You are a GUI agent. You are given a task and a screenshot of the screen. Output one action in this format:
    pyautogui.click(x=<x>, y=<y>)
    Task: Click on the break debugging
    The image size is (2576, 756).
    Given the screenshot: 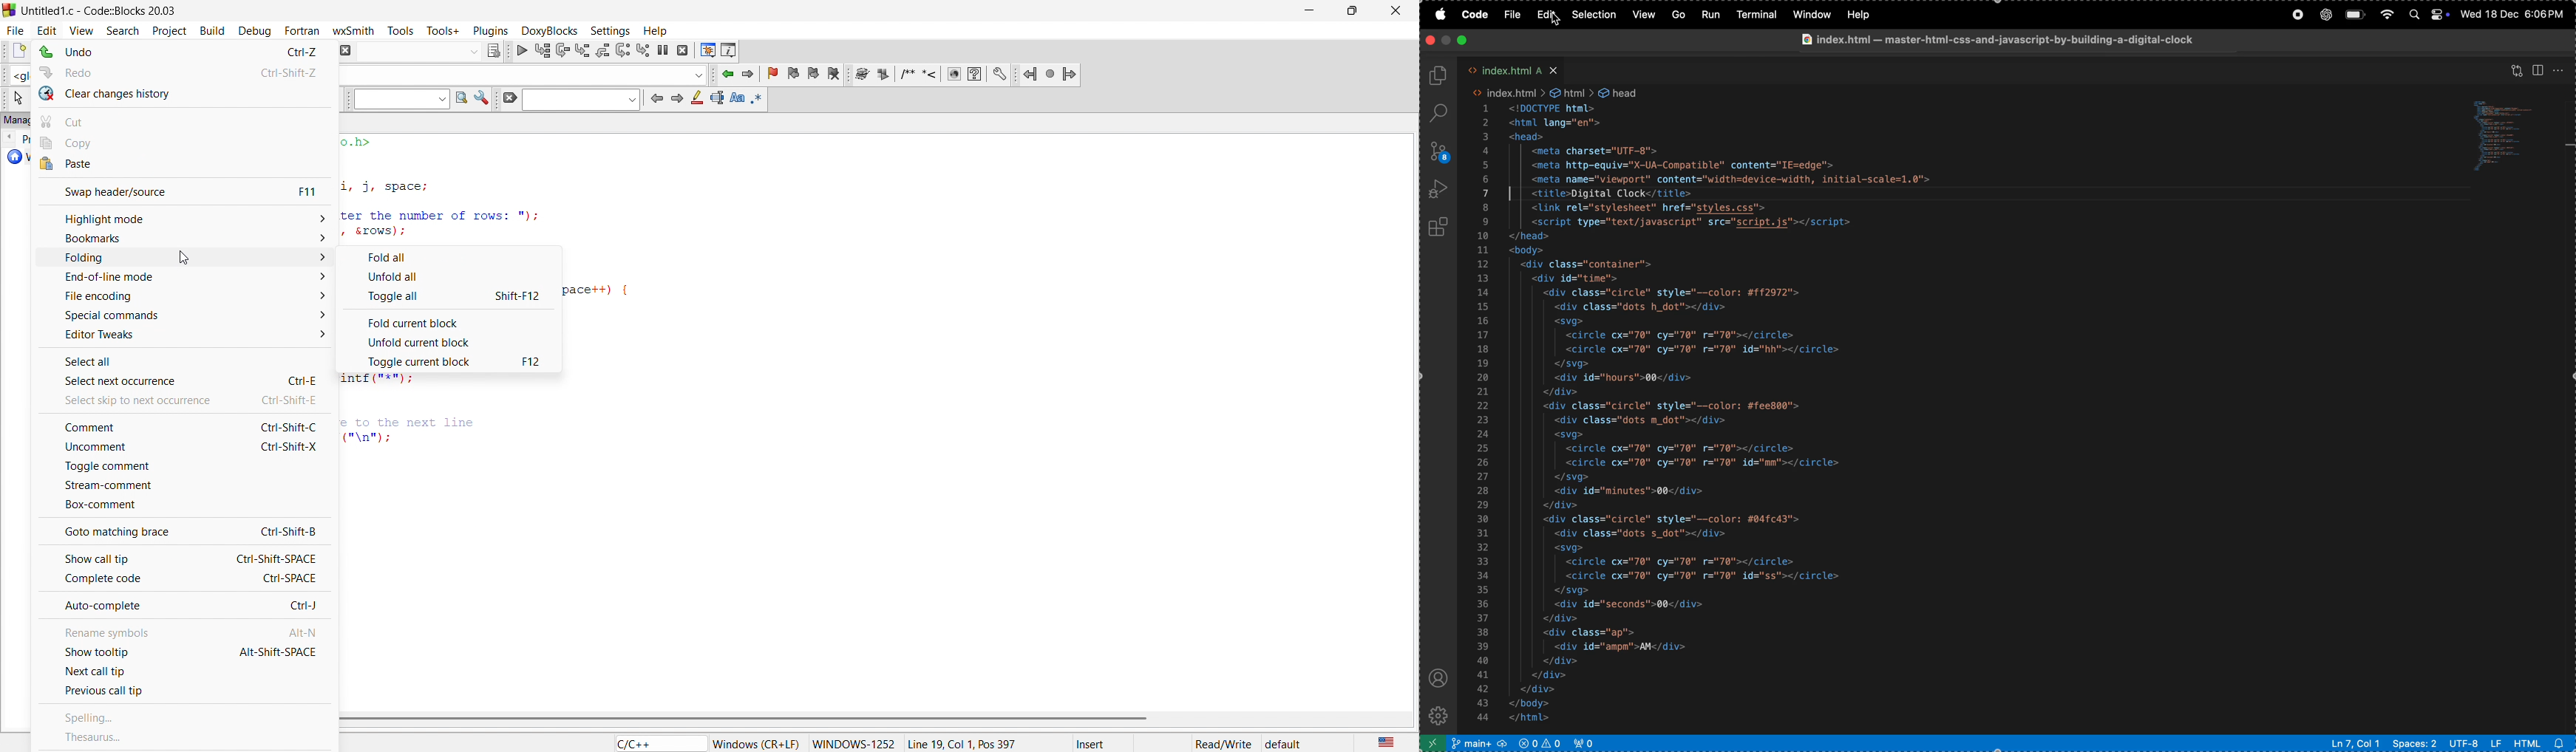 What is the action you would take?
    pyautogui.click(x=664, y=50)
    